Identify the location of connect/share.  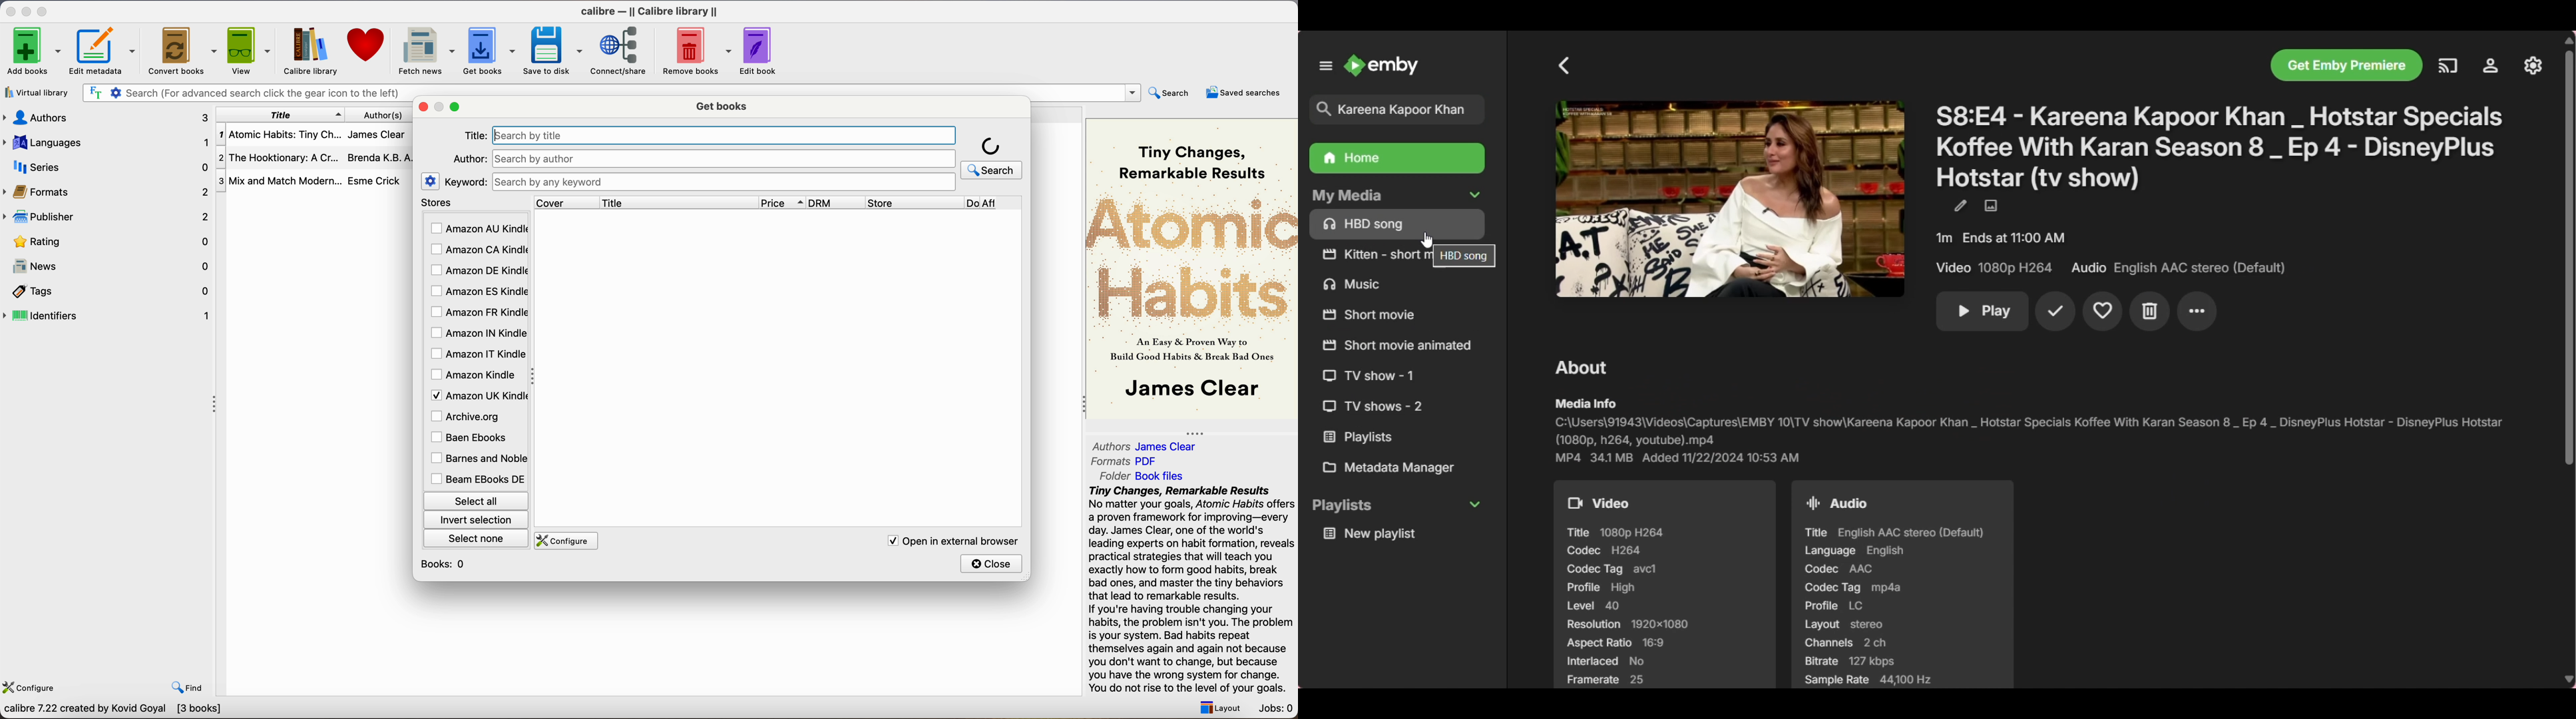
(622, 50).